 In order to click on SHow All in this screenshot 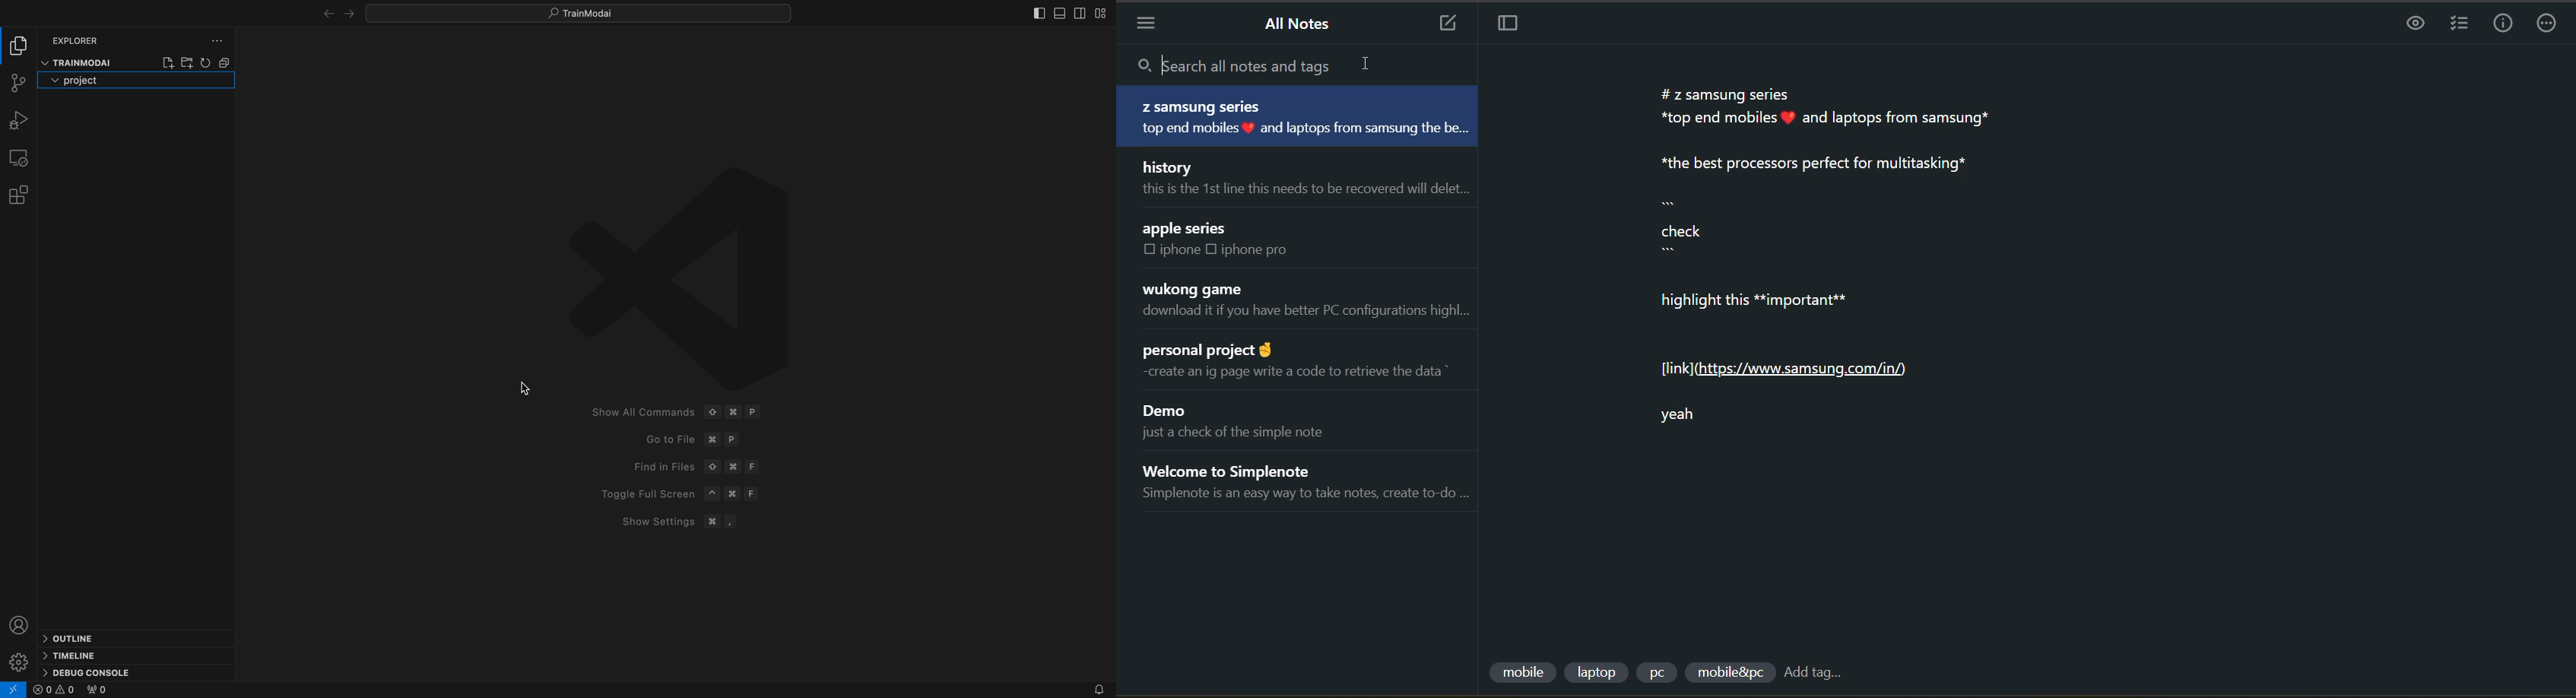, I will do `click(689, 414)`.